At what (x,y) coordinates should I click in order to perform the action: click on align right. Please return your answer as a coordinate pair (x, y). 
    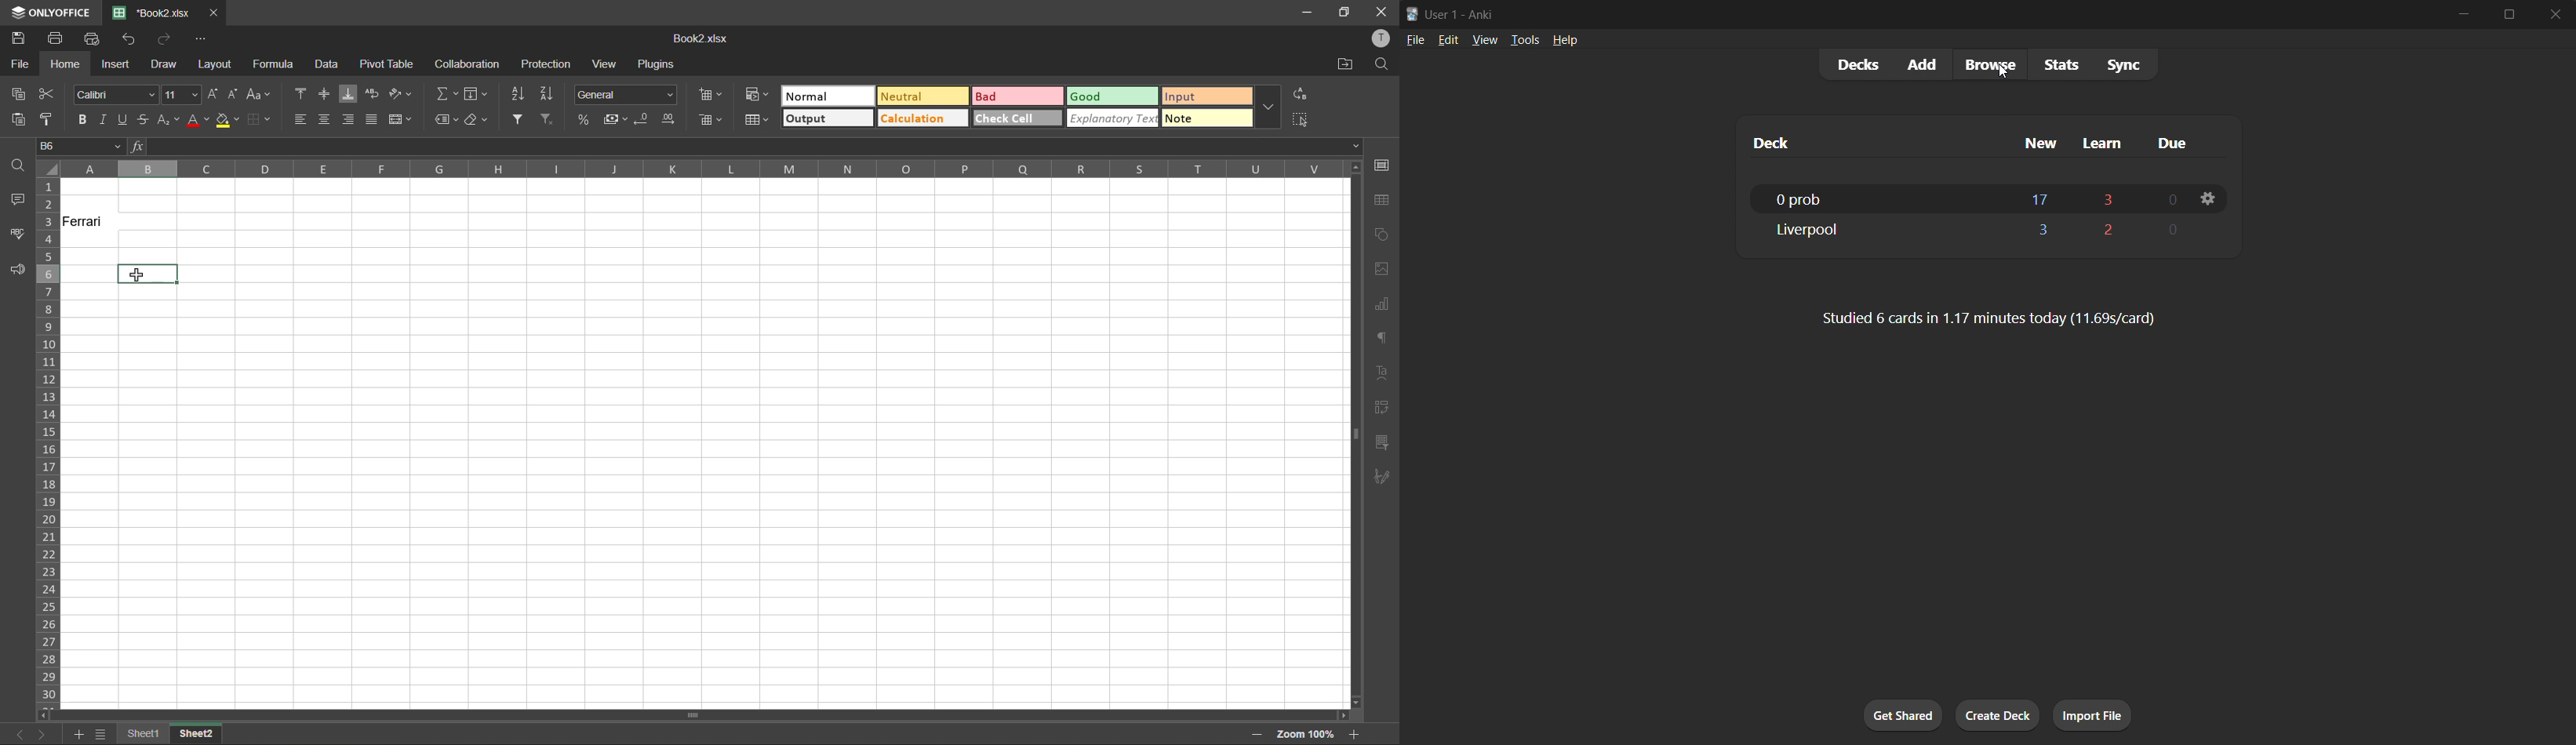
    Looking at the image, I should click on (347, 120).